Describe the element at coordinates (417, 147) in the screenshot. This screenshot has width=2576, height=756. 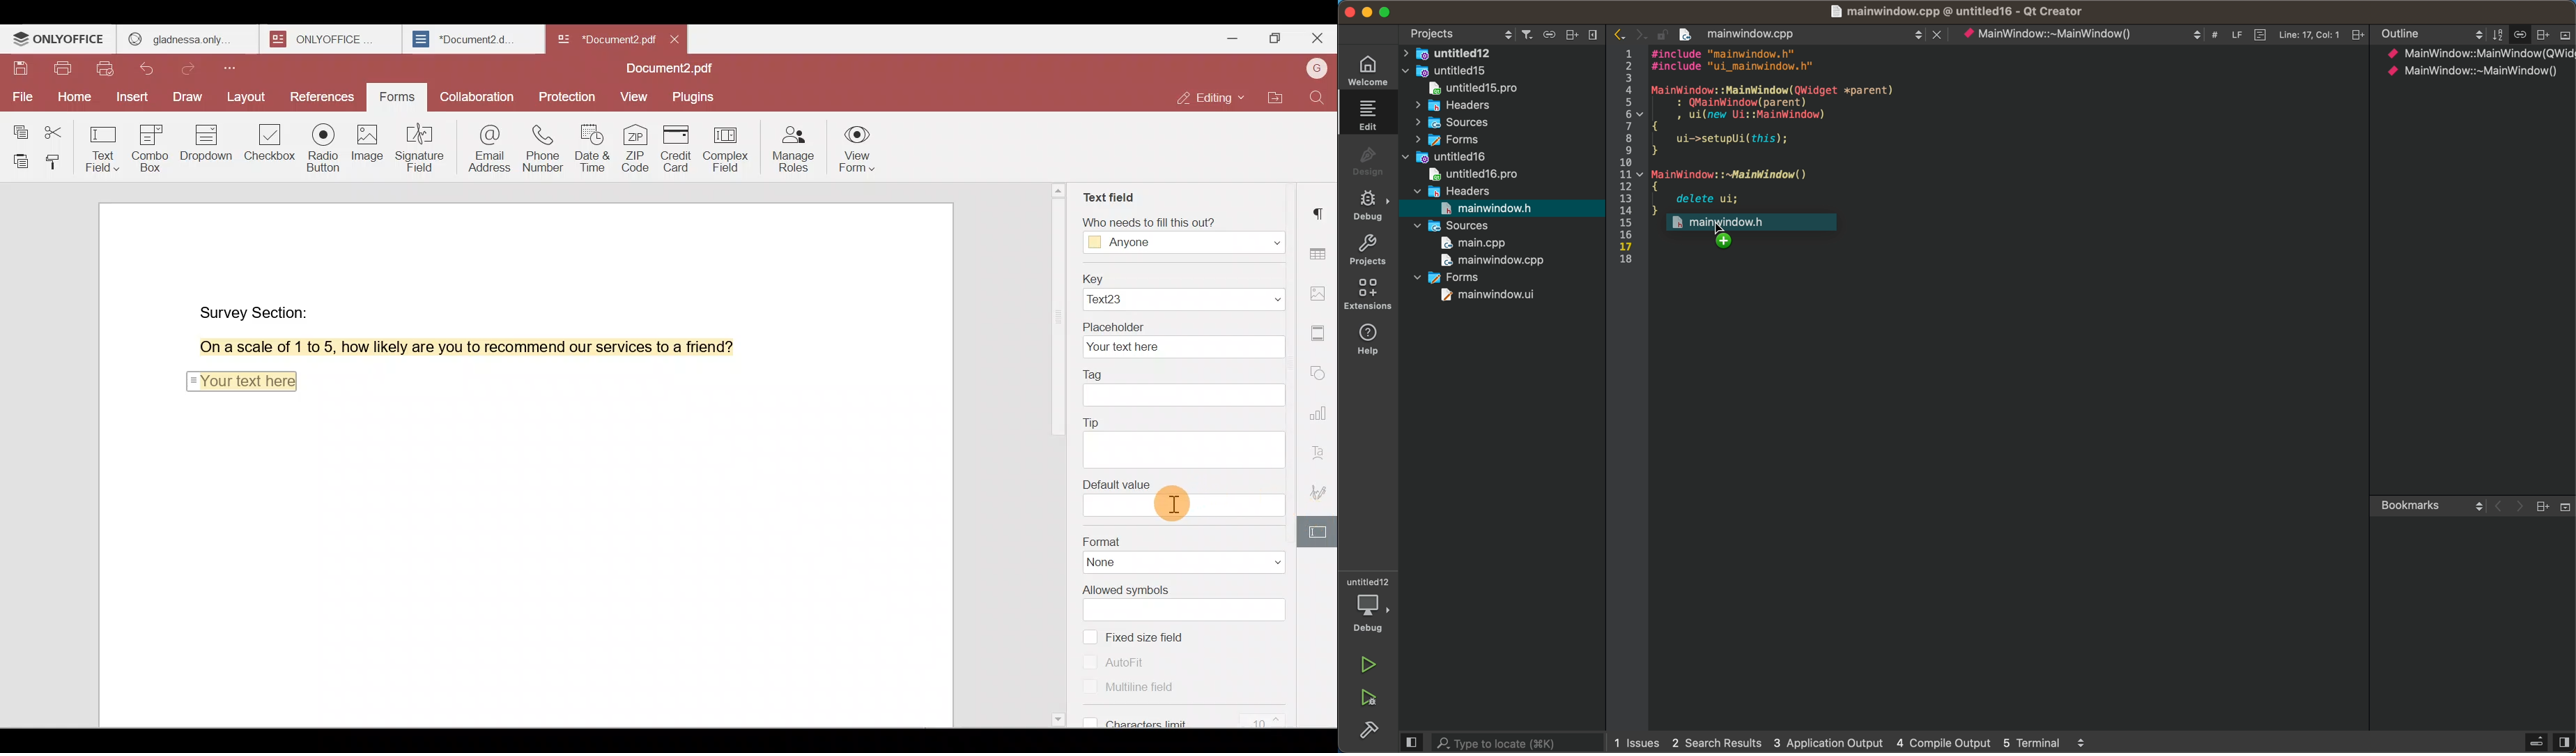
I see `Signature field` at that location.